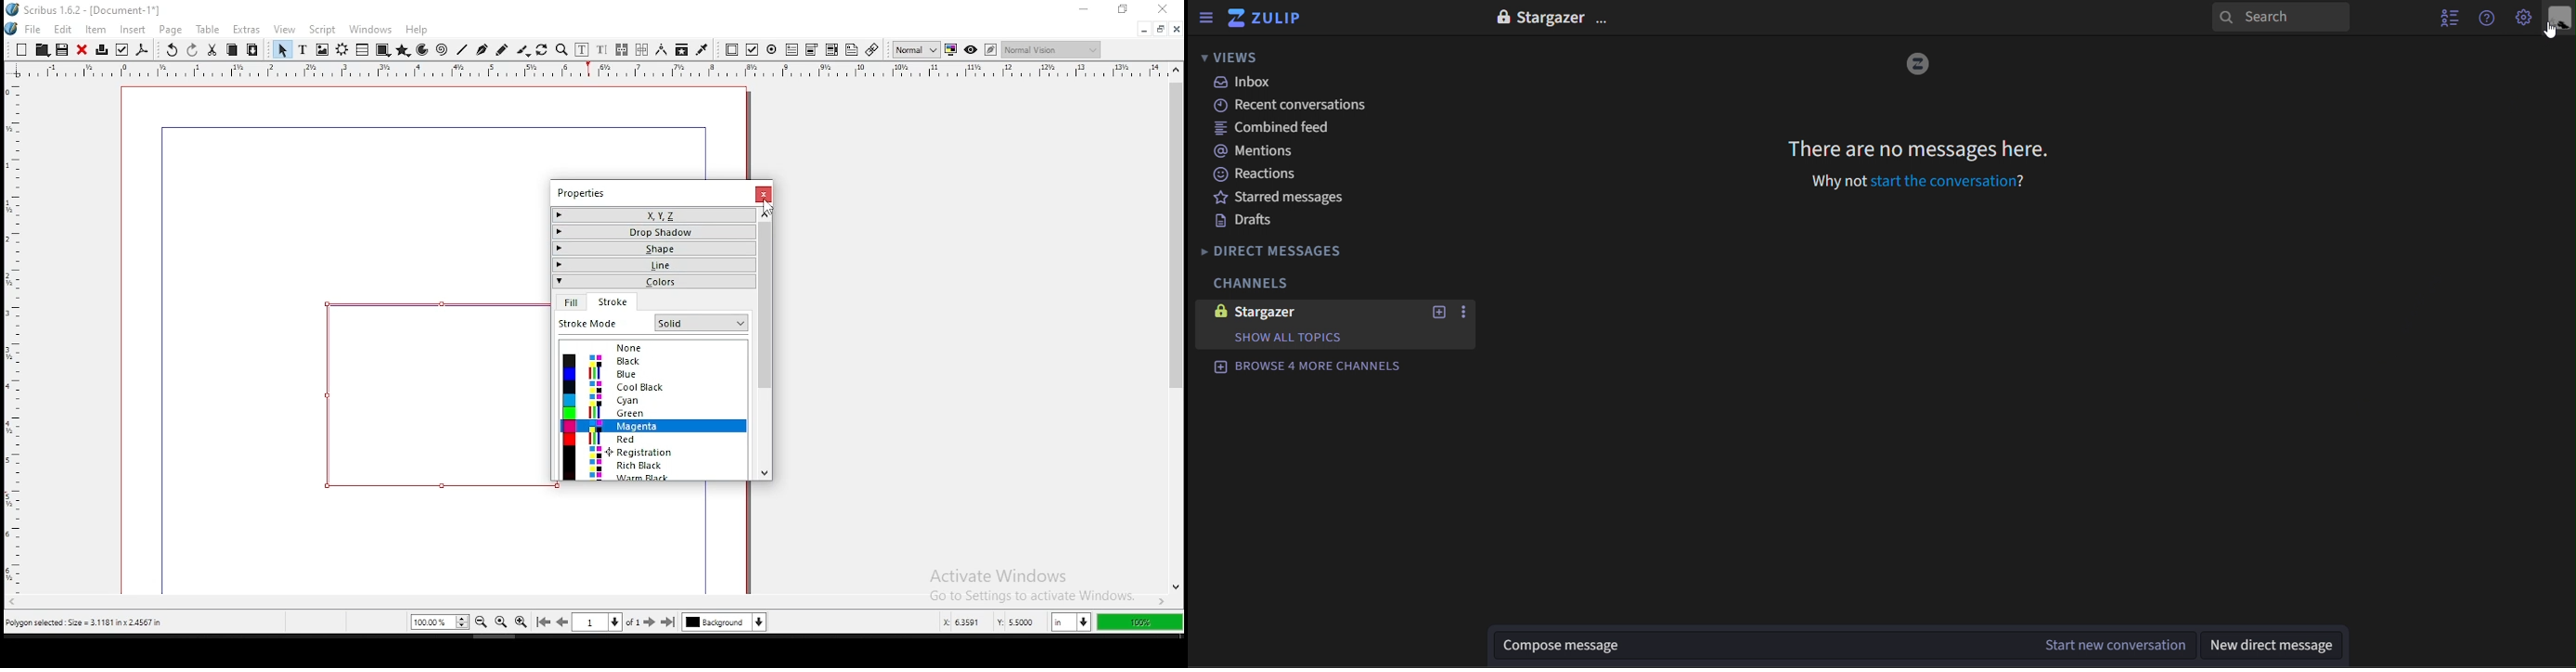 The image size is (2576, 672). What do you see at coordinates (2558, 18) in the screenshot?
I see `personal menu` at bounding box center [2558, 18].